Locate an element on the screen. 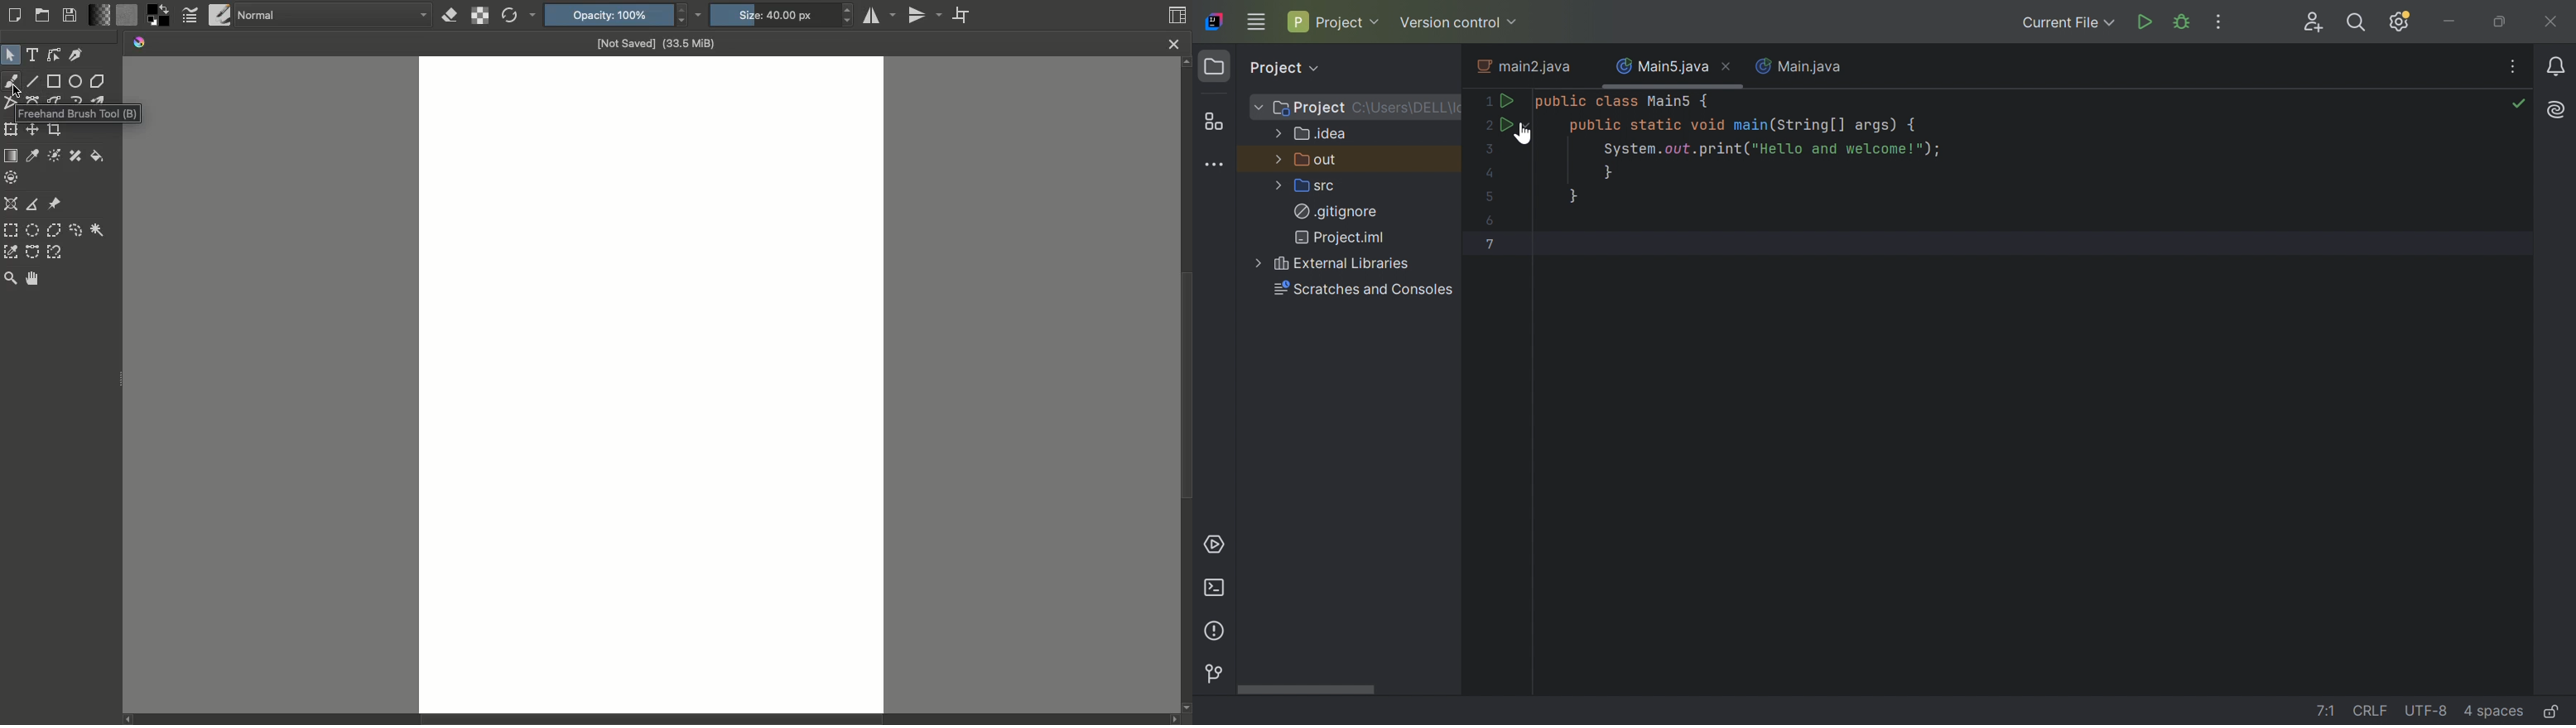  Freehand path is located at coordinates (55, 98).